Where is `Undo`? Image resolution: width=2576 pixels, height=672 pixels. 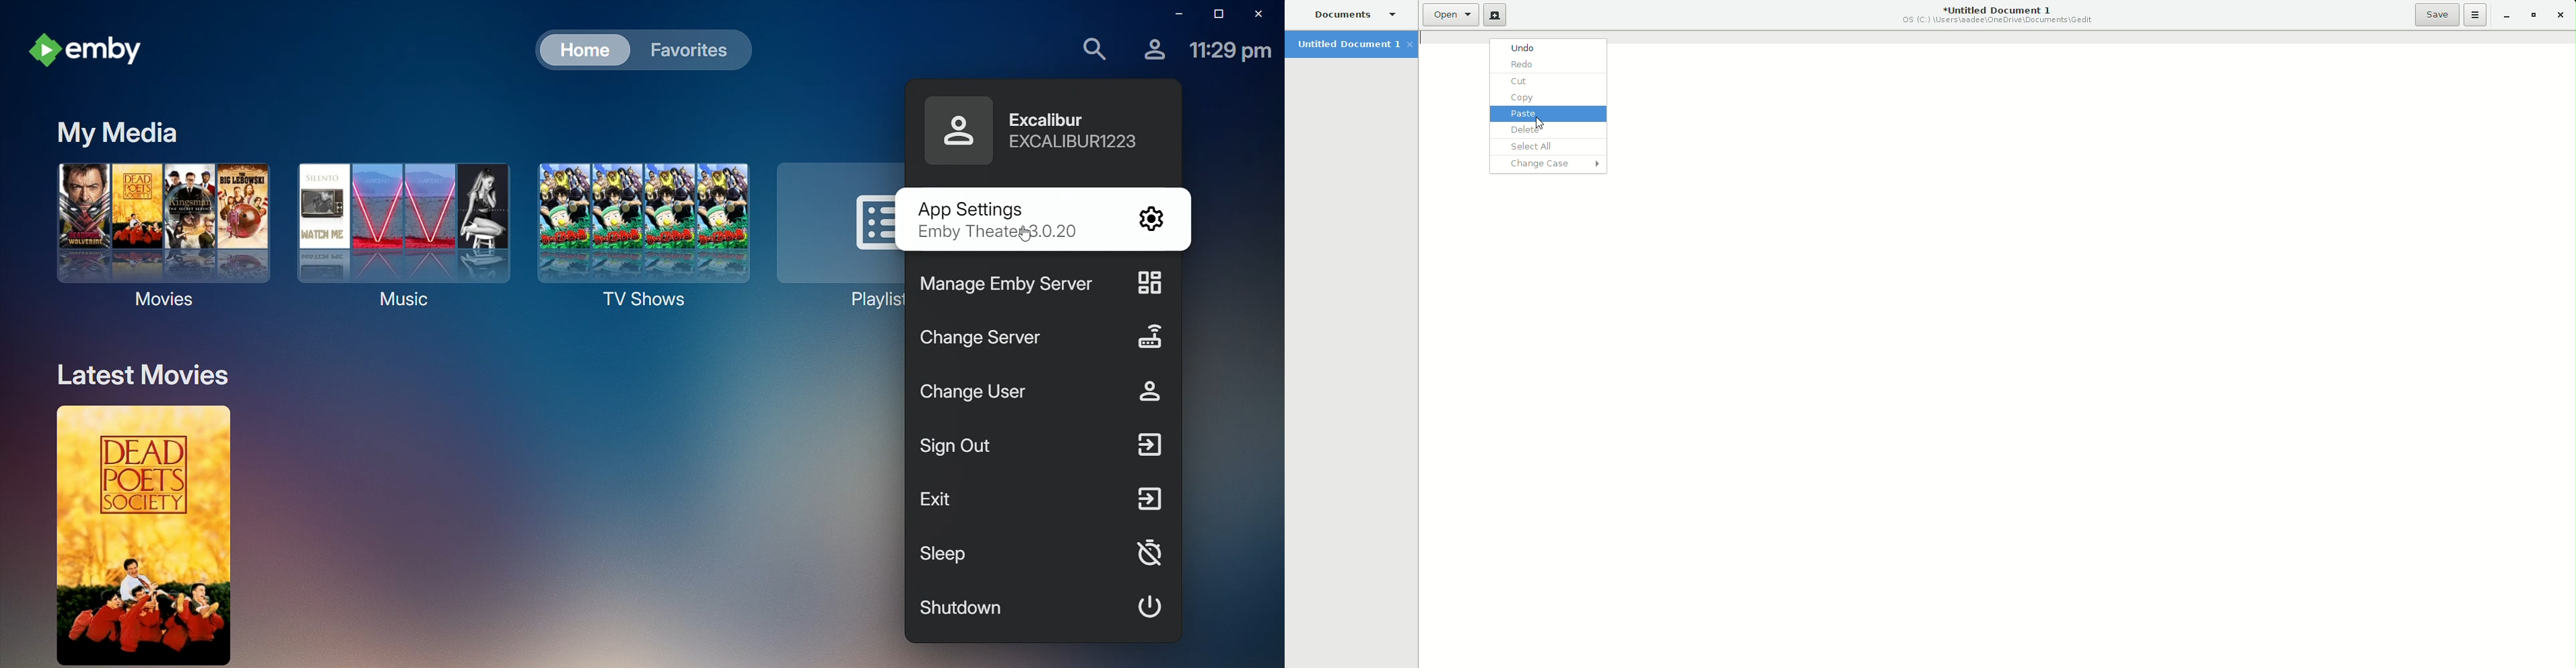 Undo is located at coordinates (1546, 47).